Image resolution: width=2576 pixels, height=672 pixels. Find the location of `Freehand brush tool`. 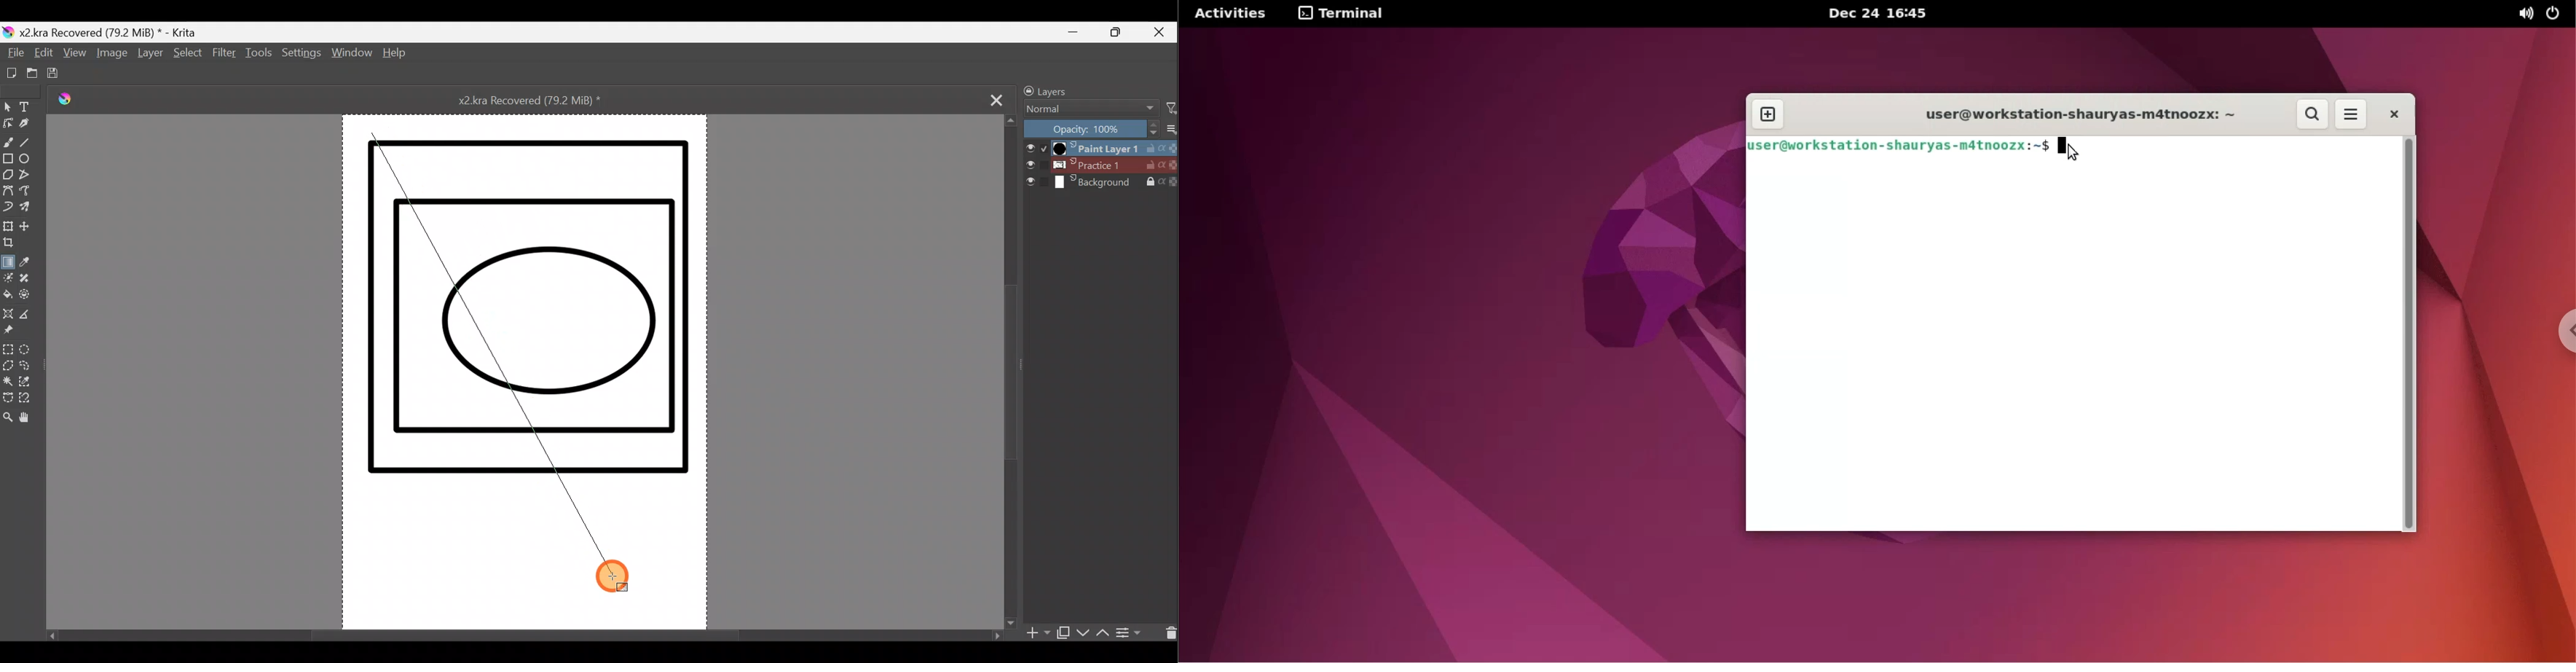

Freehand brush tool is located at coordinates (8, 142).